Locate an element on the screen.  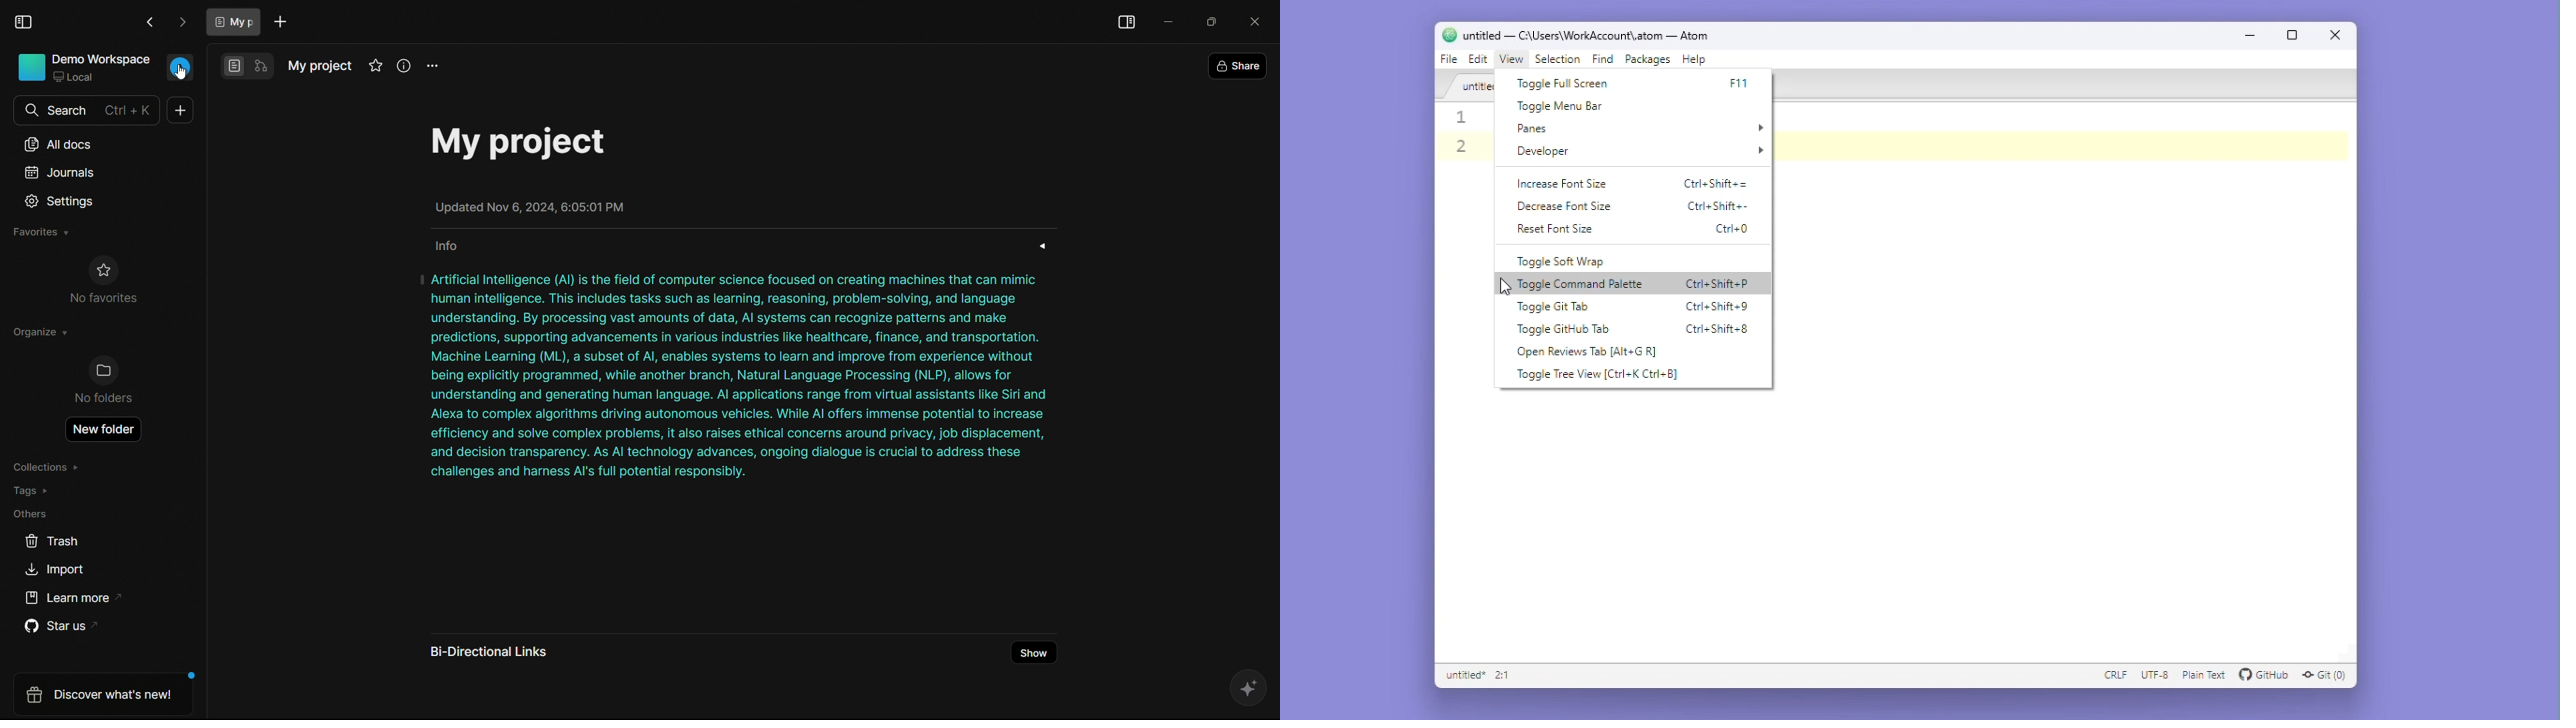
toggle sidebar is located at coordinates (25, 23).